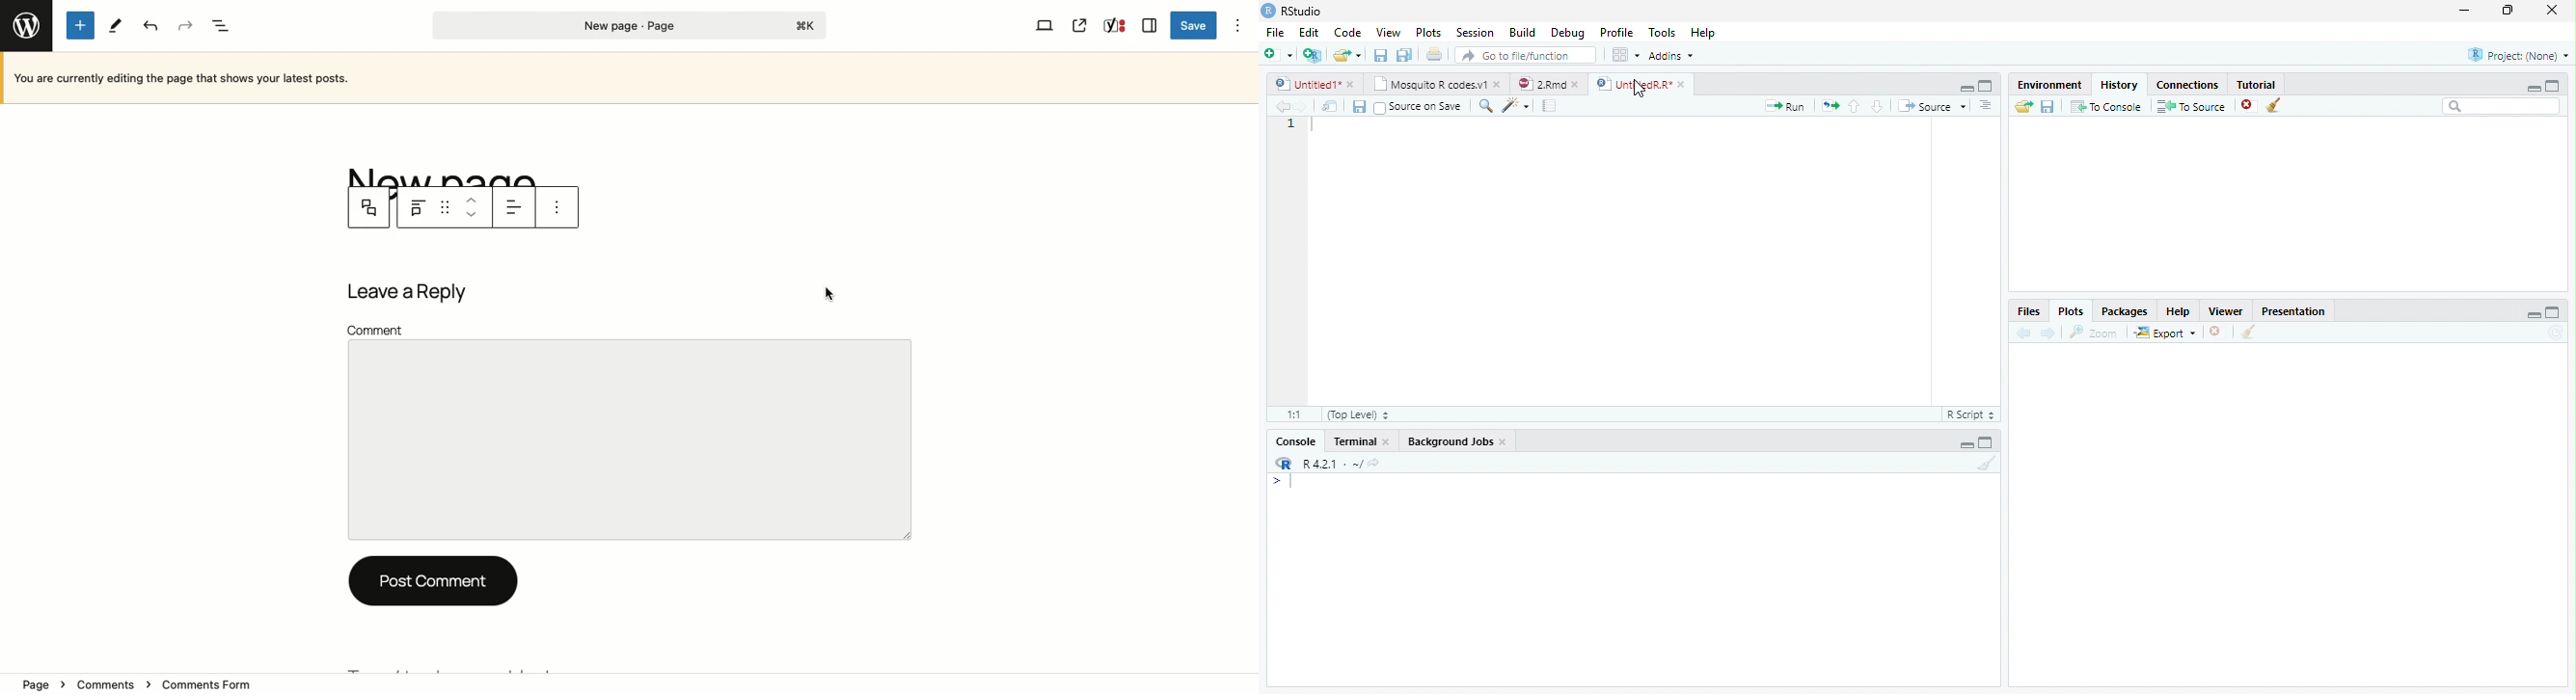 The width and height of the screenshot is (2576, 700). Describe the element at coordinates (2273, 105) in the screenshot. I see `Clear all history entries` at that location.